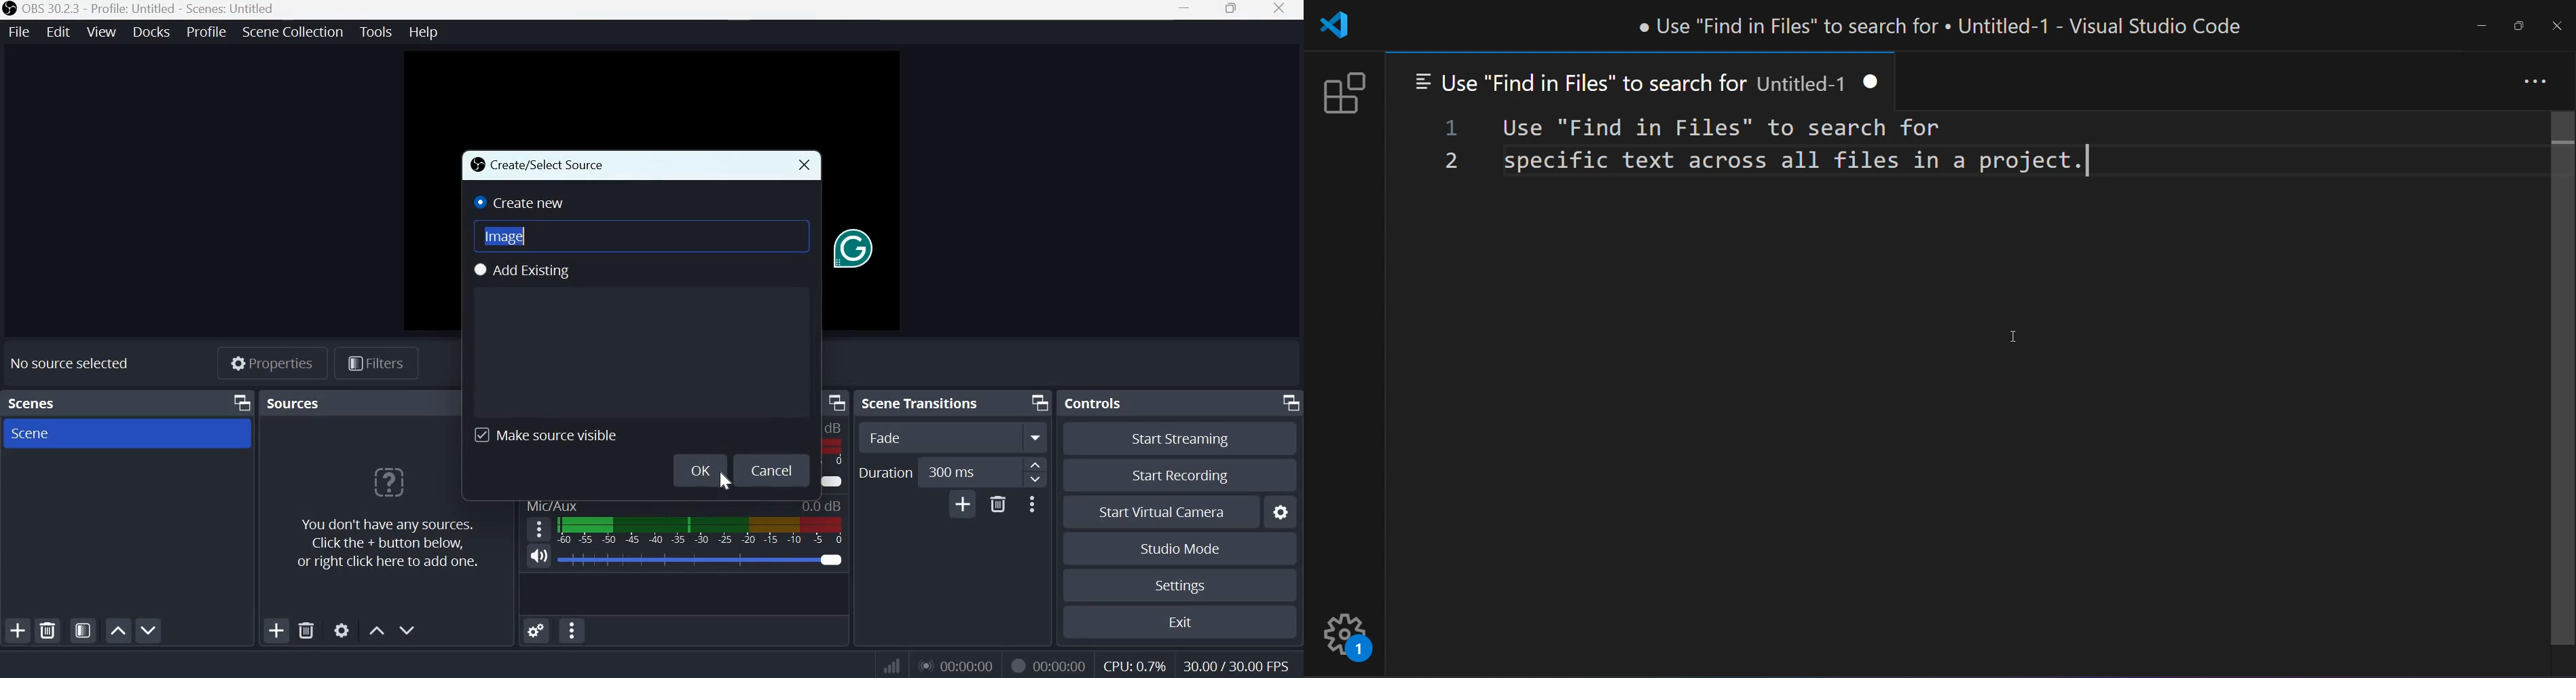 The image size is (2576, 700). I want to click on close, so click(1283, 11).